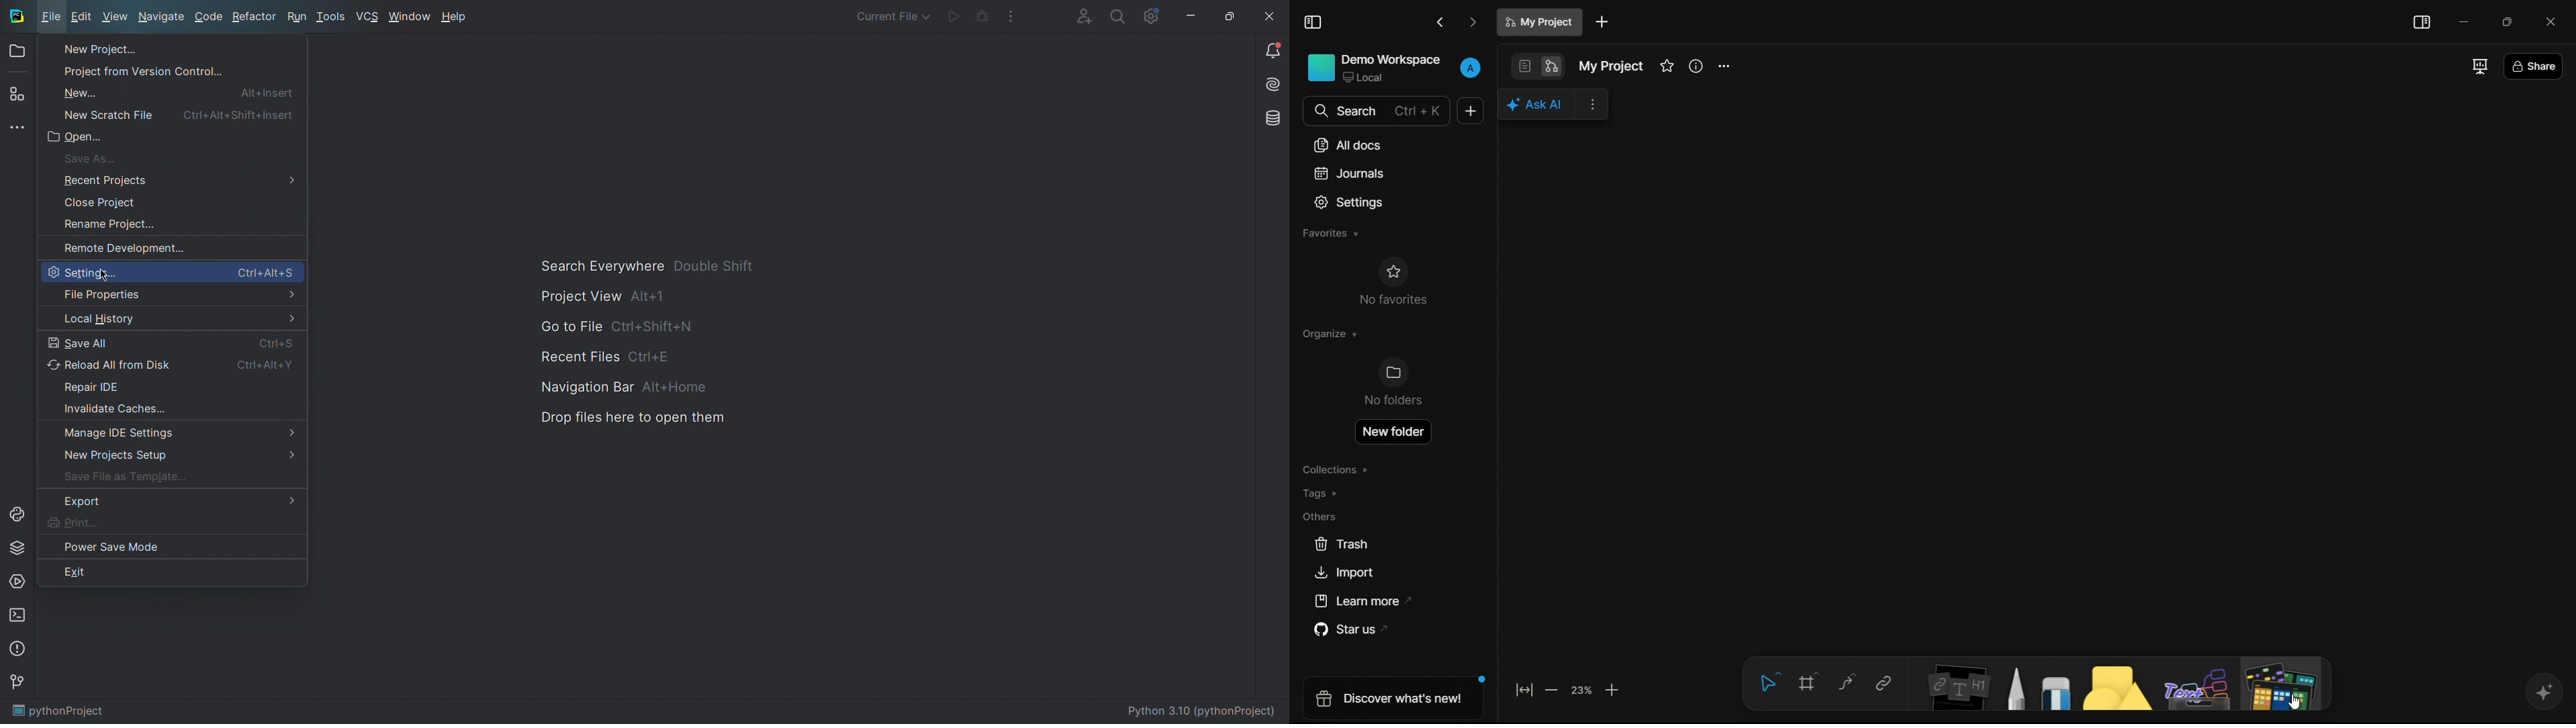 The height and width of the screenshot is (728, 2576). Describe the element at coordinates (2421, 22) in the screenshot. I see `toggle sidebar` at that location.